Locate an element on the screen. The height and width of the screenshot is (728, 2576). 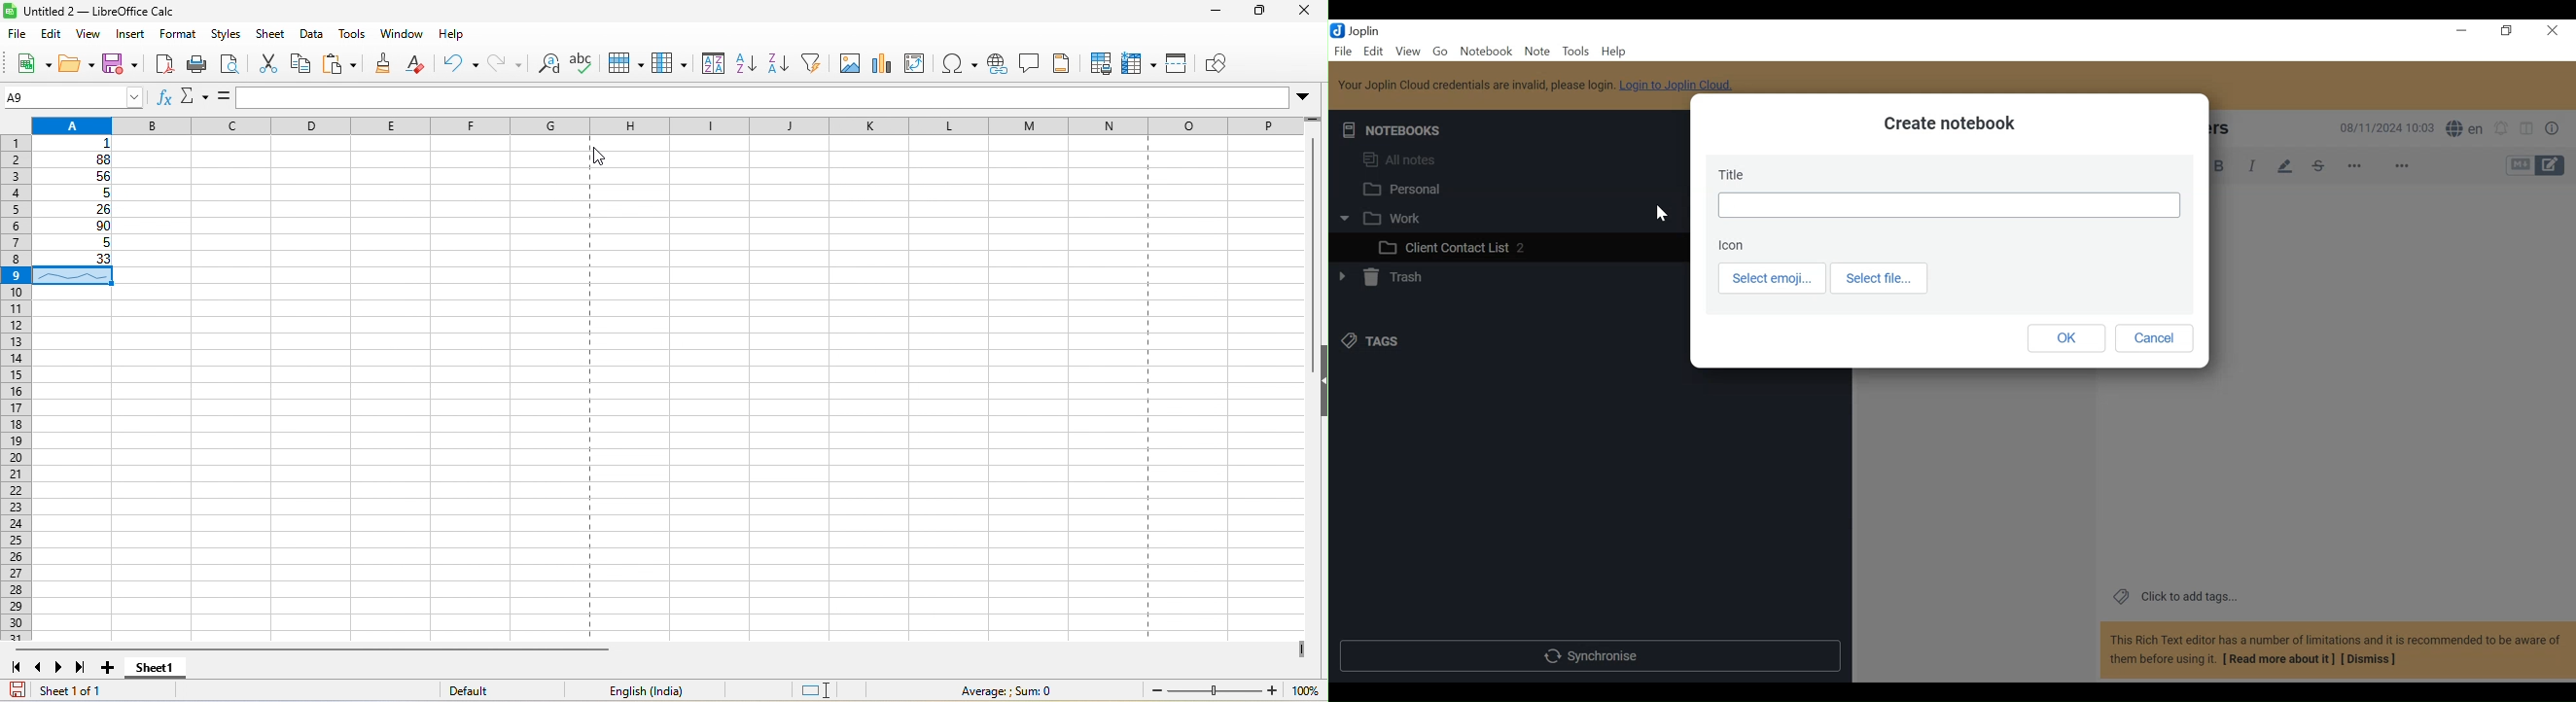
Bold is located at coordinates (2220, 166).